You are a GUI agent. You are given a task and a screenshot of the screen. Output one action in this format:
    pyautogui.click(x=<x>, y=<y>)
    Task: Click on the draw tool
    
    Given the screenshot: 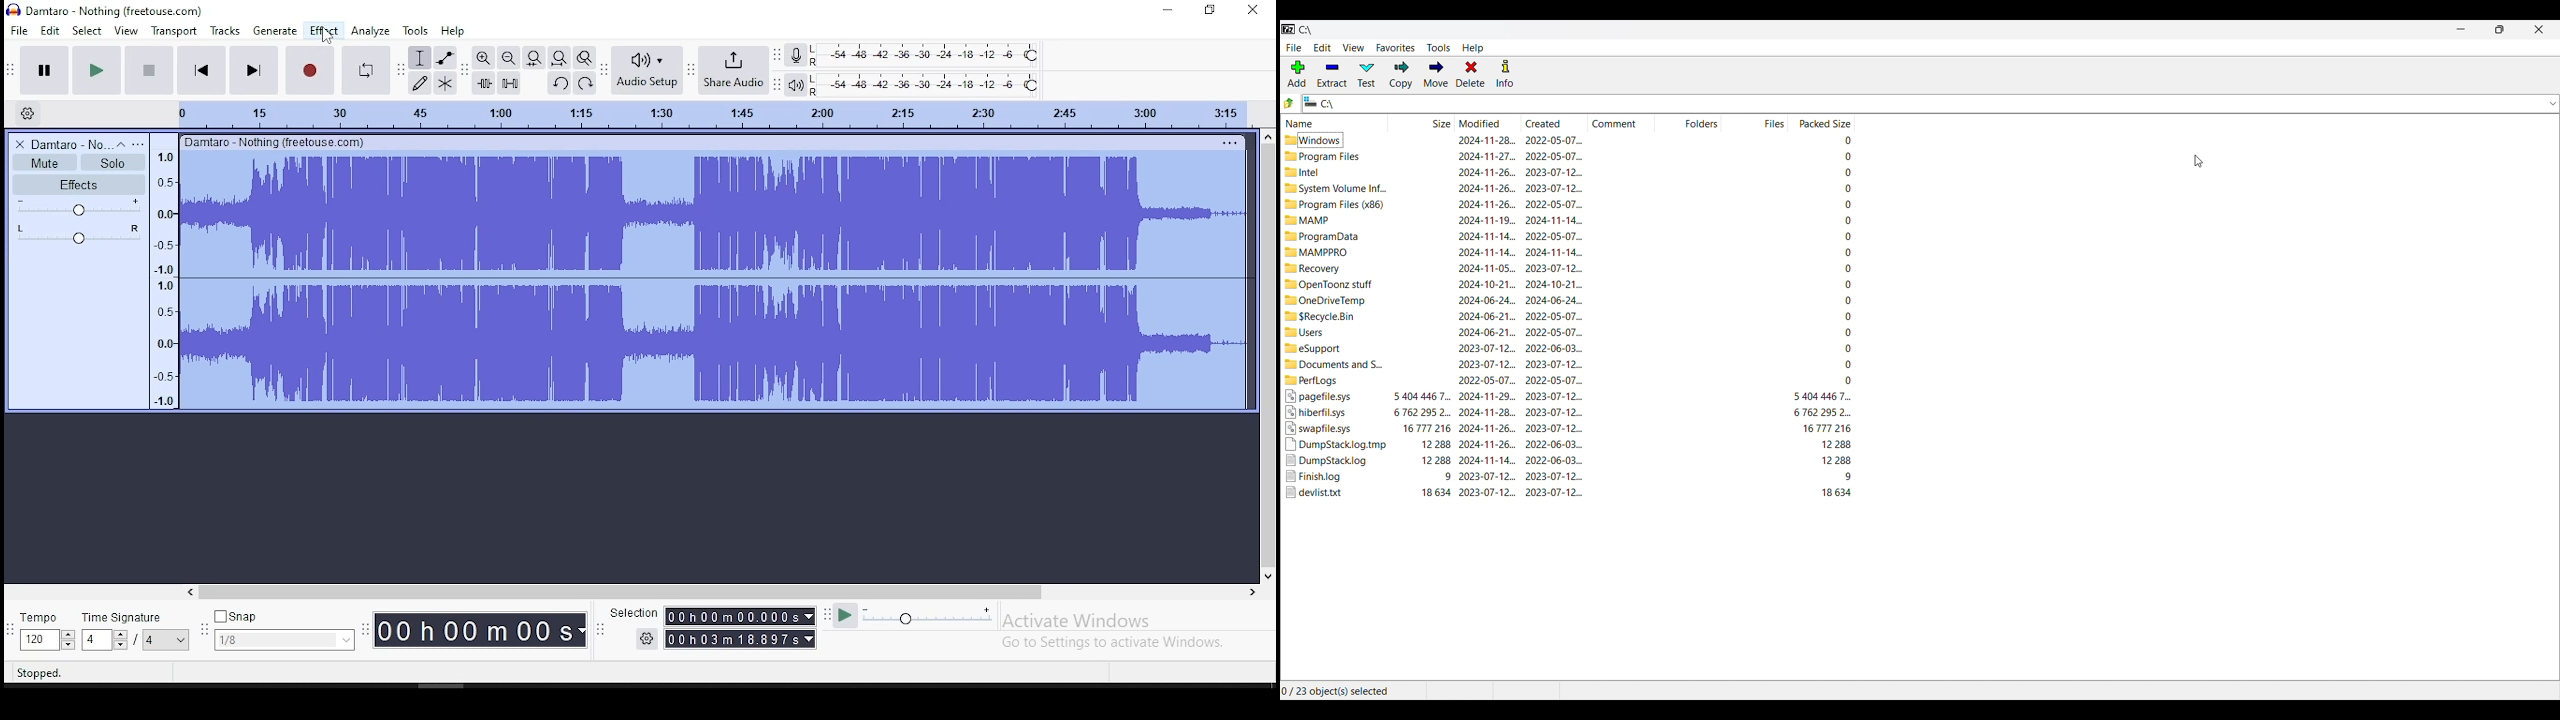 What is the action you would take?
    pyautogui.click(x=420, y=83)
    